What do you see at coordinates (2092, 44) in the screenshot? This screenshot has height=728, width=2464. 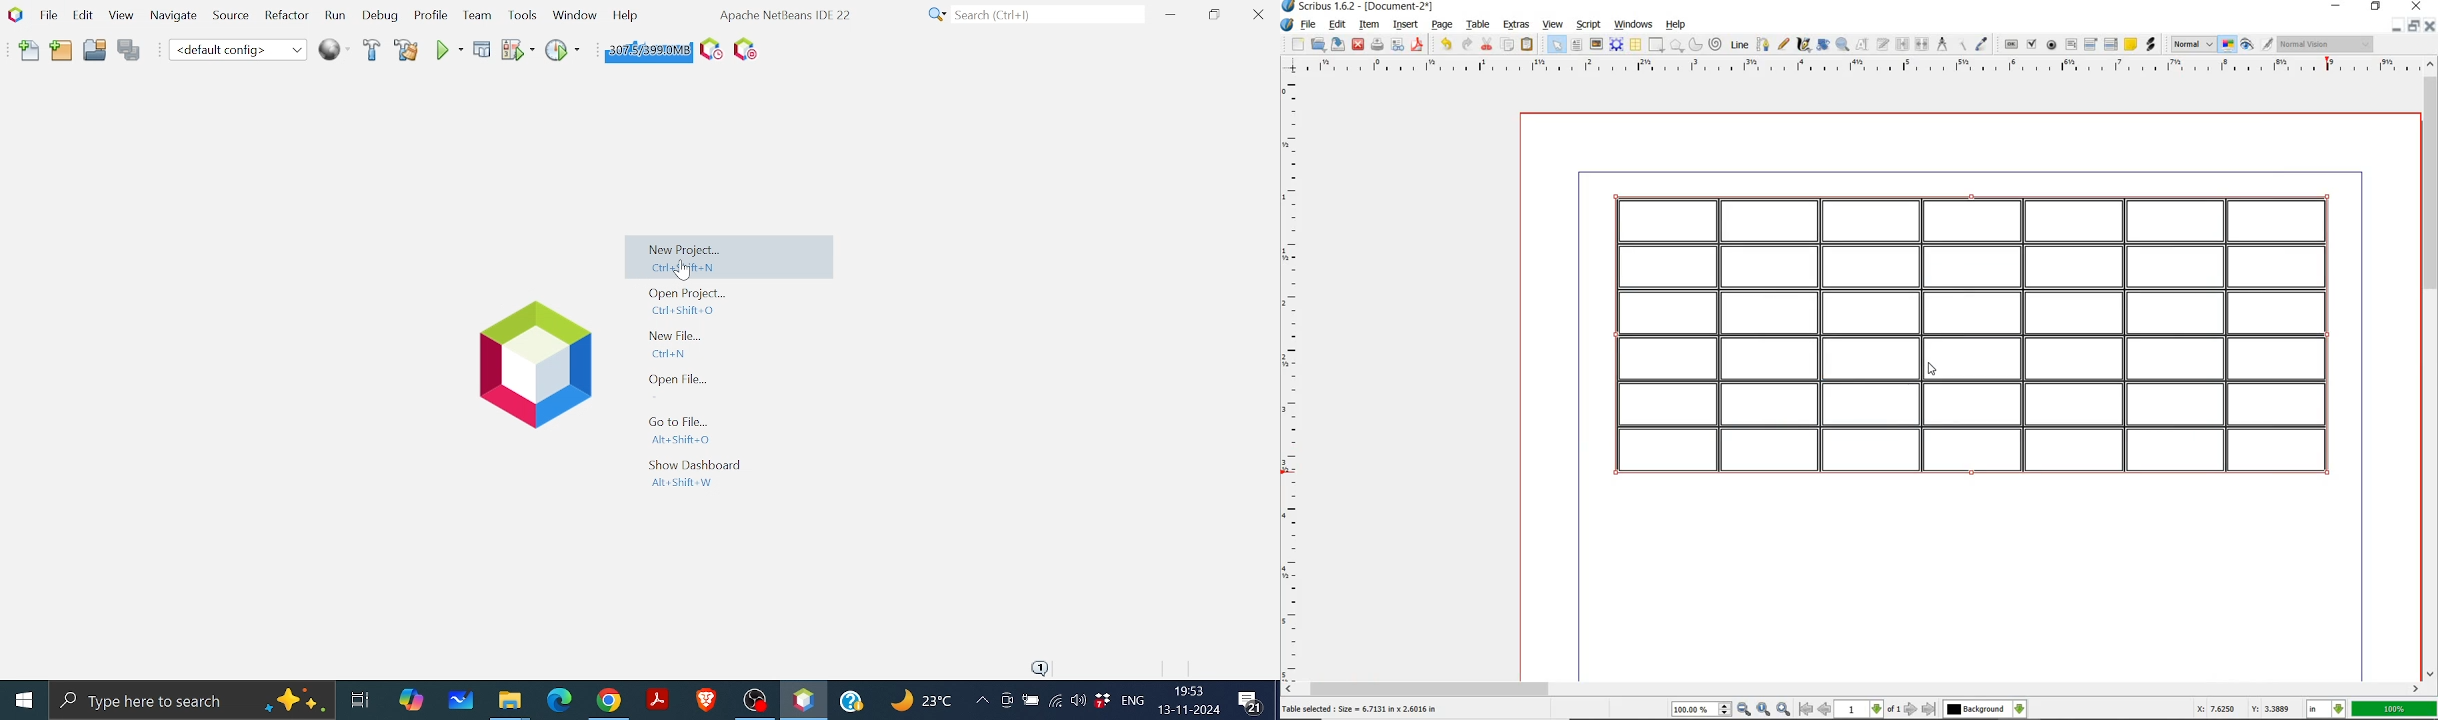 I see `pdf combo box` at bounding box center [2092, 44].